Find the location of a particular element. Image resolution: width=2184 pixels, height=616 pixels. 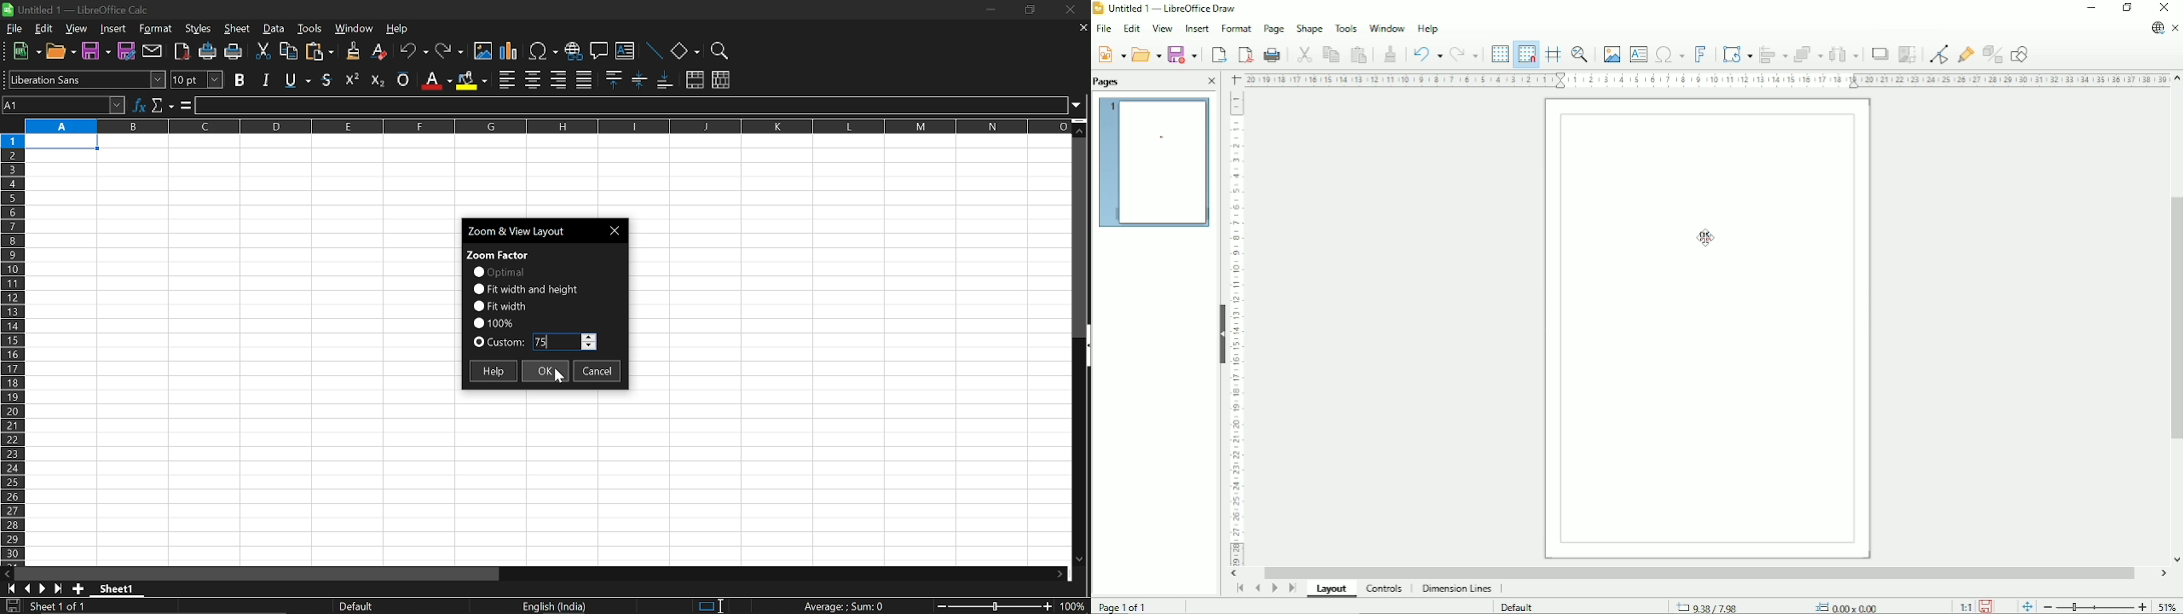

Copy is located at coordinates (1332, 54).